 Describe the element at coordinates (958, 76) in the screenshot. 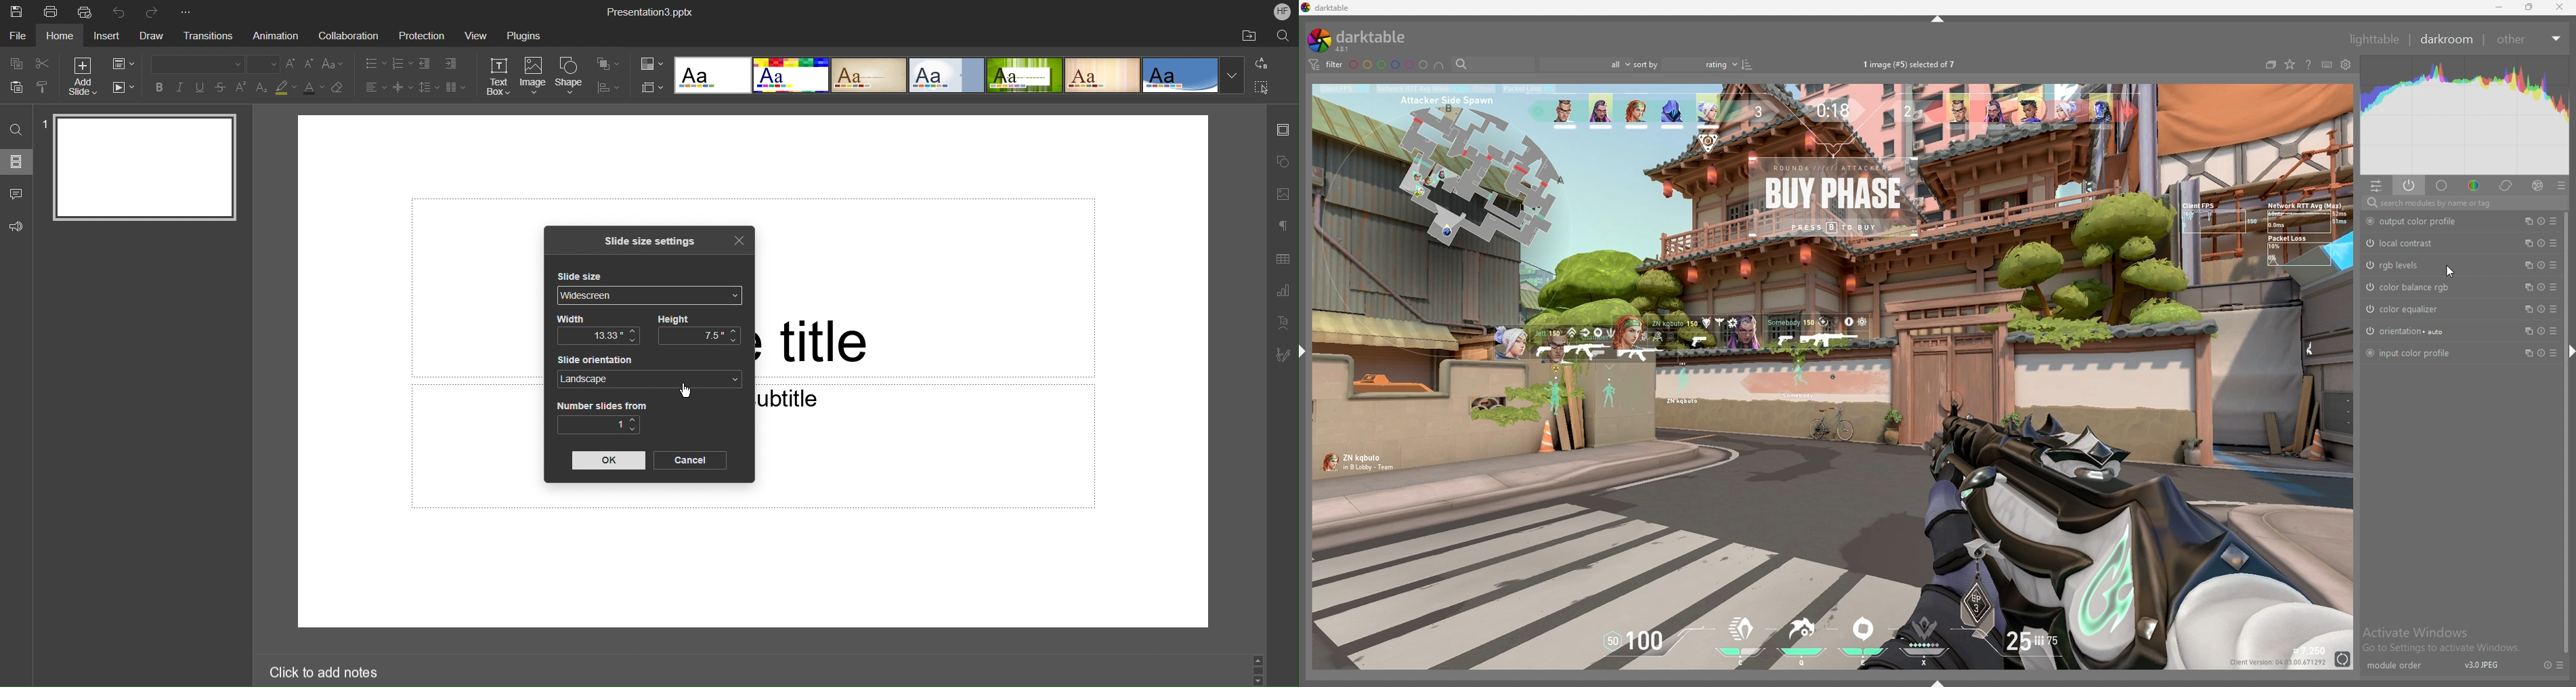

I see `Slide Templates` at that location.